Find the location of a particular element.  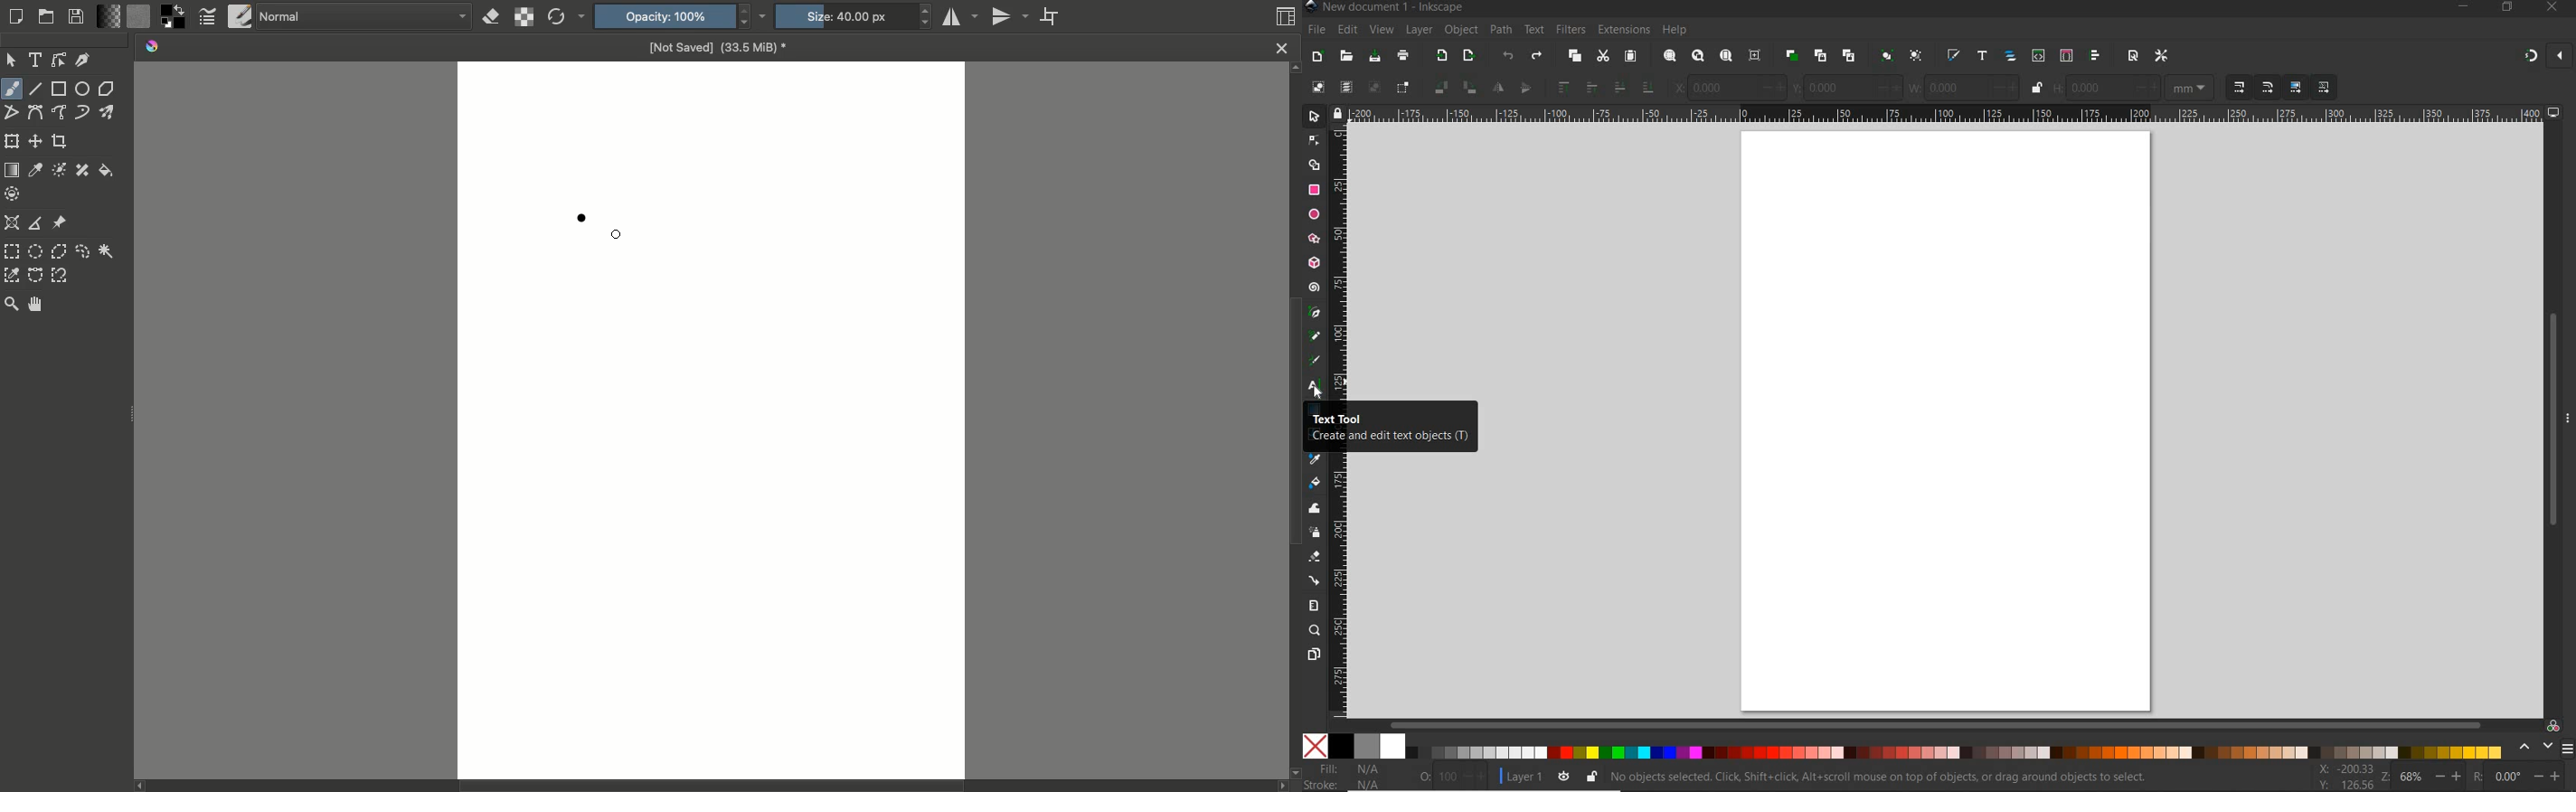

open export is located at coordinates (1468, 57).